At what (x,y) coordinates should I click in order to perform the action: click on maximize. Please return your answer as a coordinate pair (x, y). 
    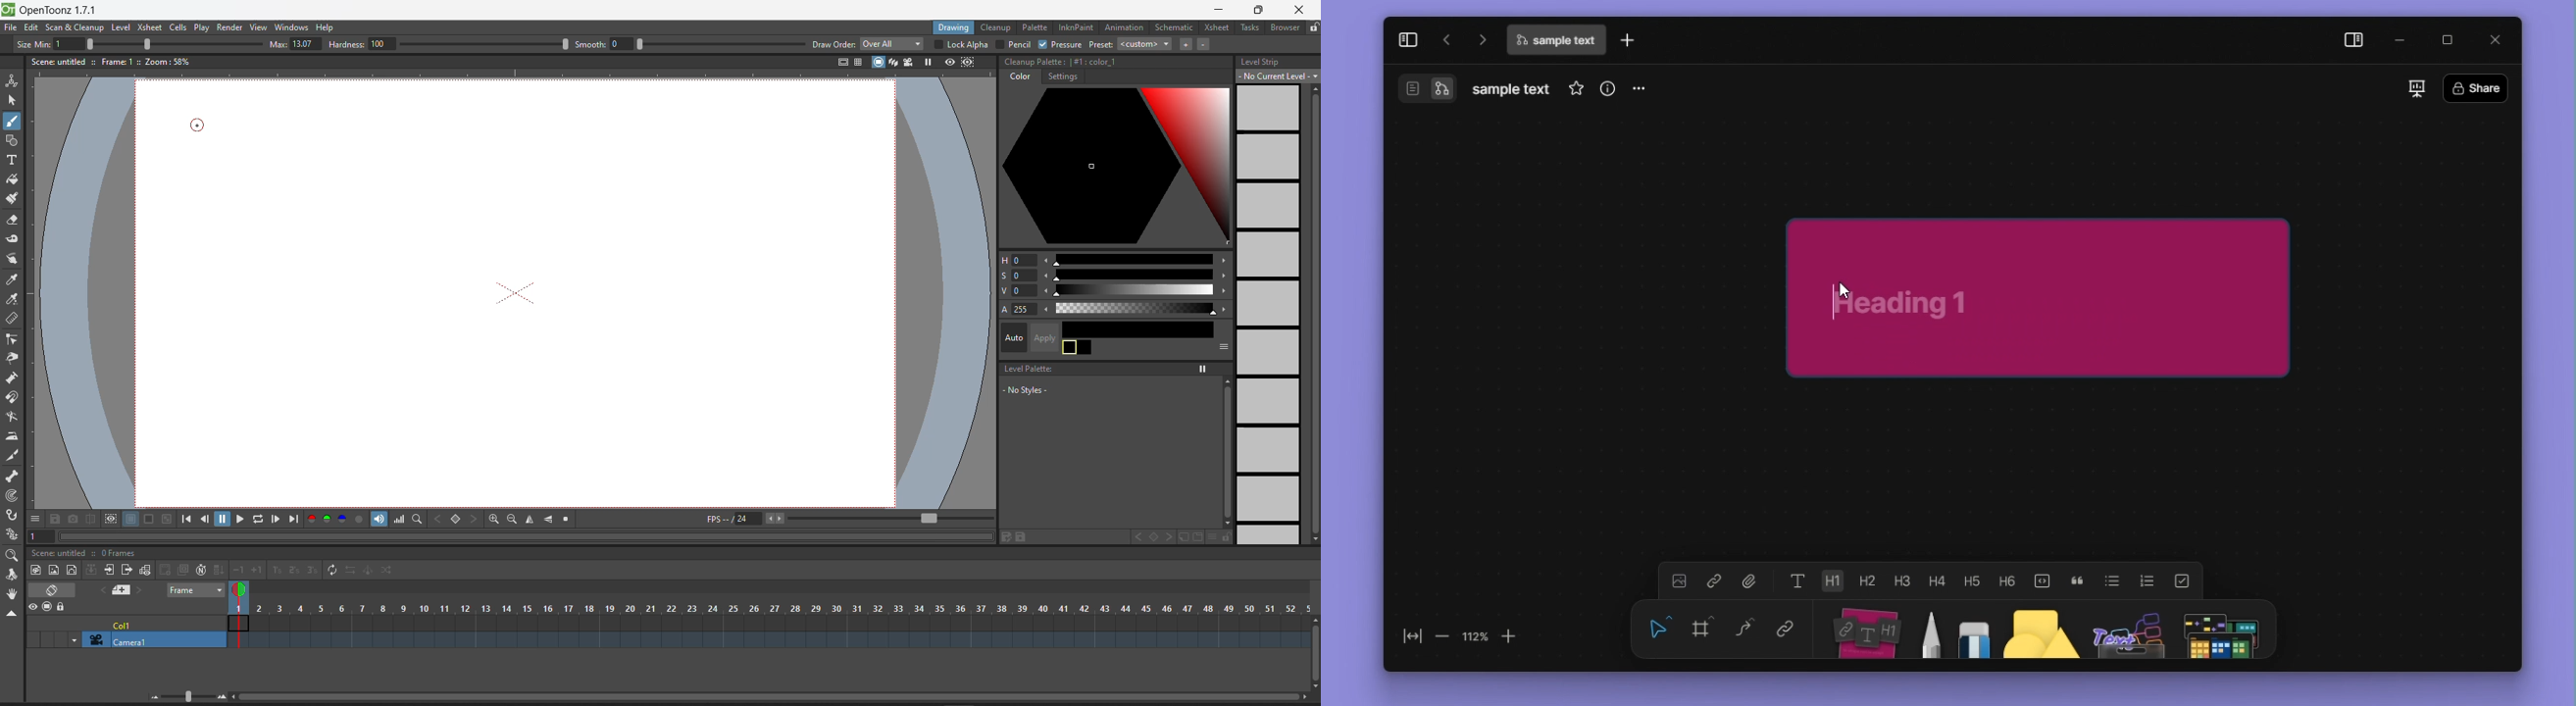
    Looking at the image, I should click on (2447, 40).